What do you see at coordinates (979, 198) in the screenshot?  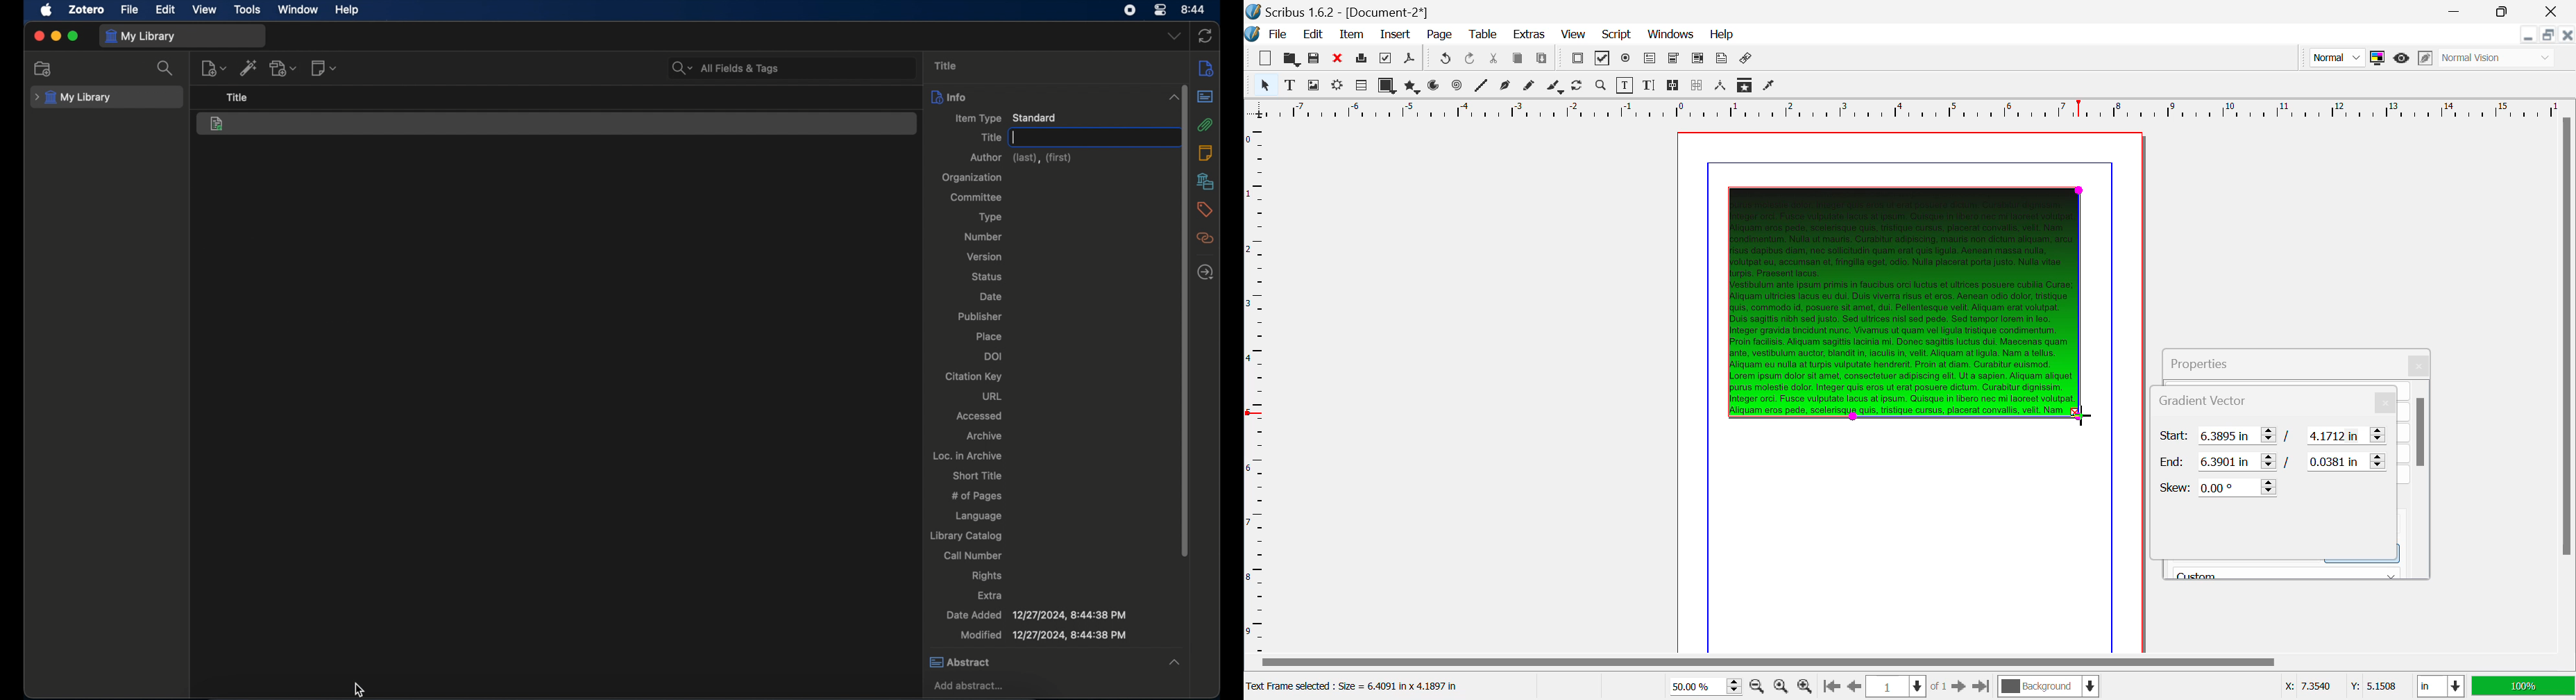 I see `committee` at bounding box center [979, 198].